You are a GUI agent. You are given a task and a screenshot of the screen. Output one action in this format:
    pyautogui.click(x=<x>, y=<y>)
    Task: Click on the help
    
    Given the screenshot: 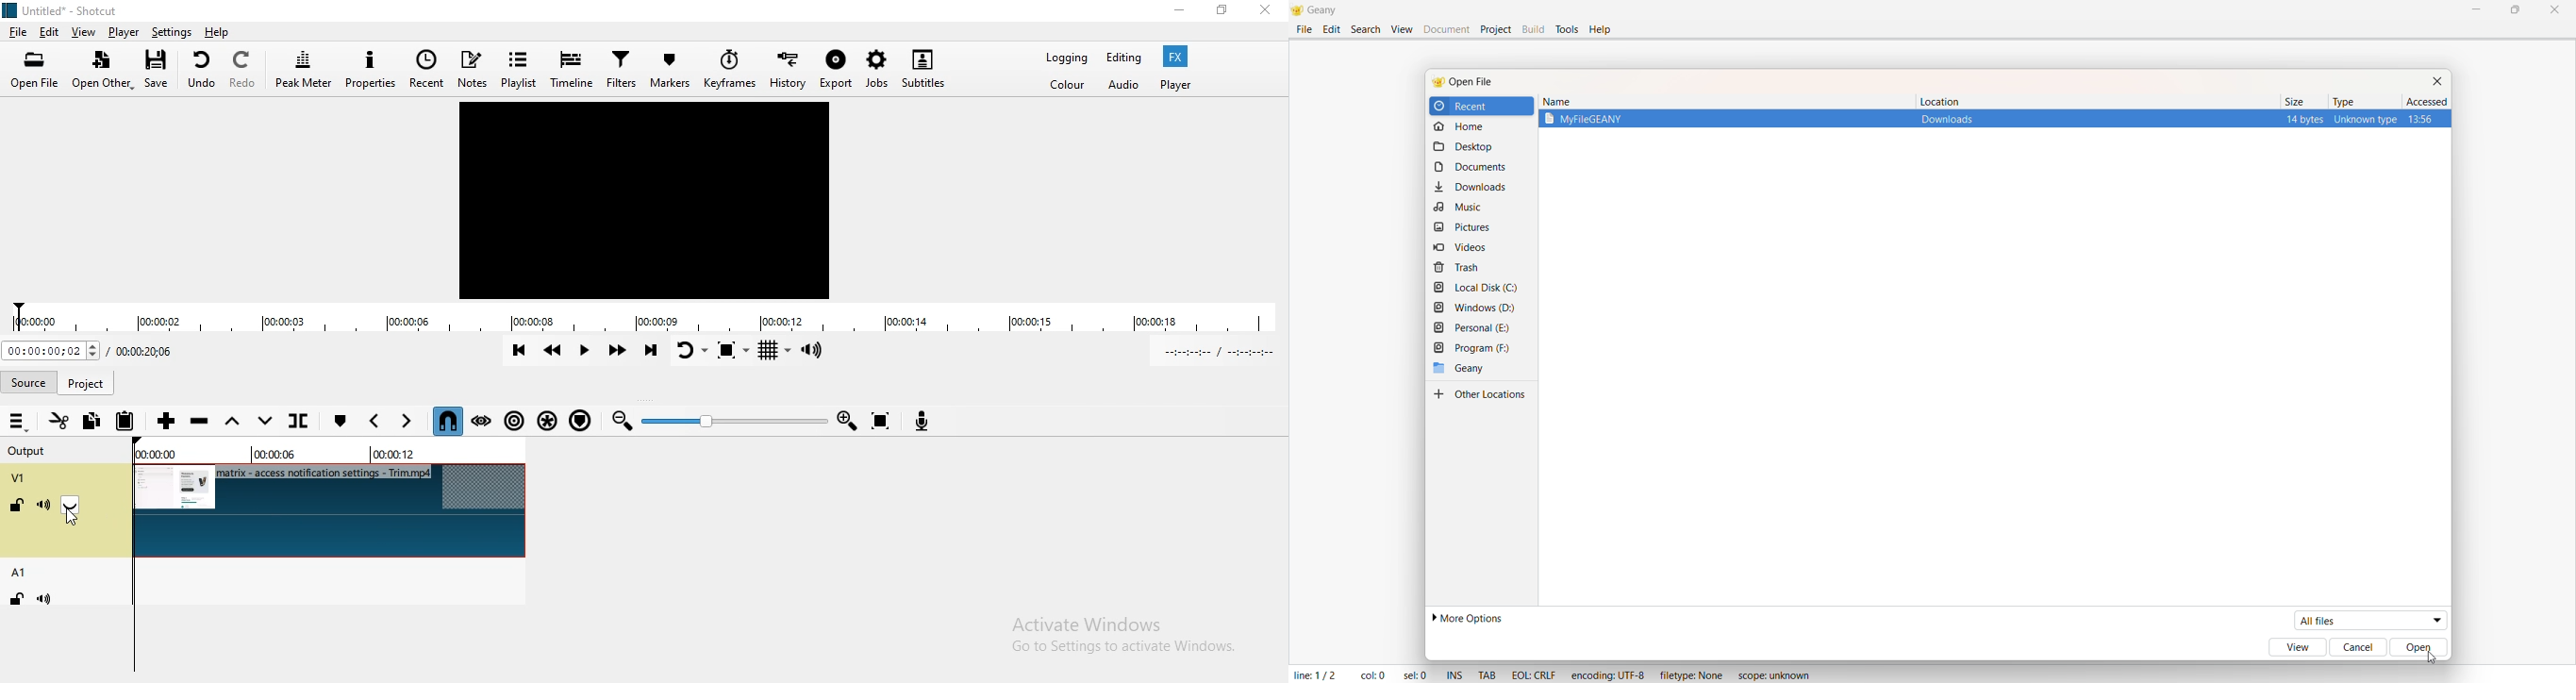 What is the action you would take?
    pyautogui.click(x=1604, y=30)
    